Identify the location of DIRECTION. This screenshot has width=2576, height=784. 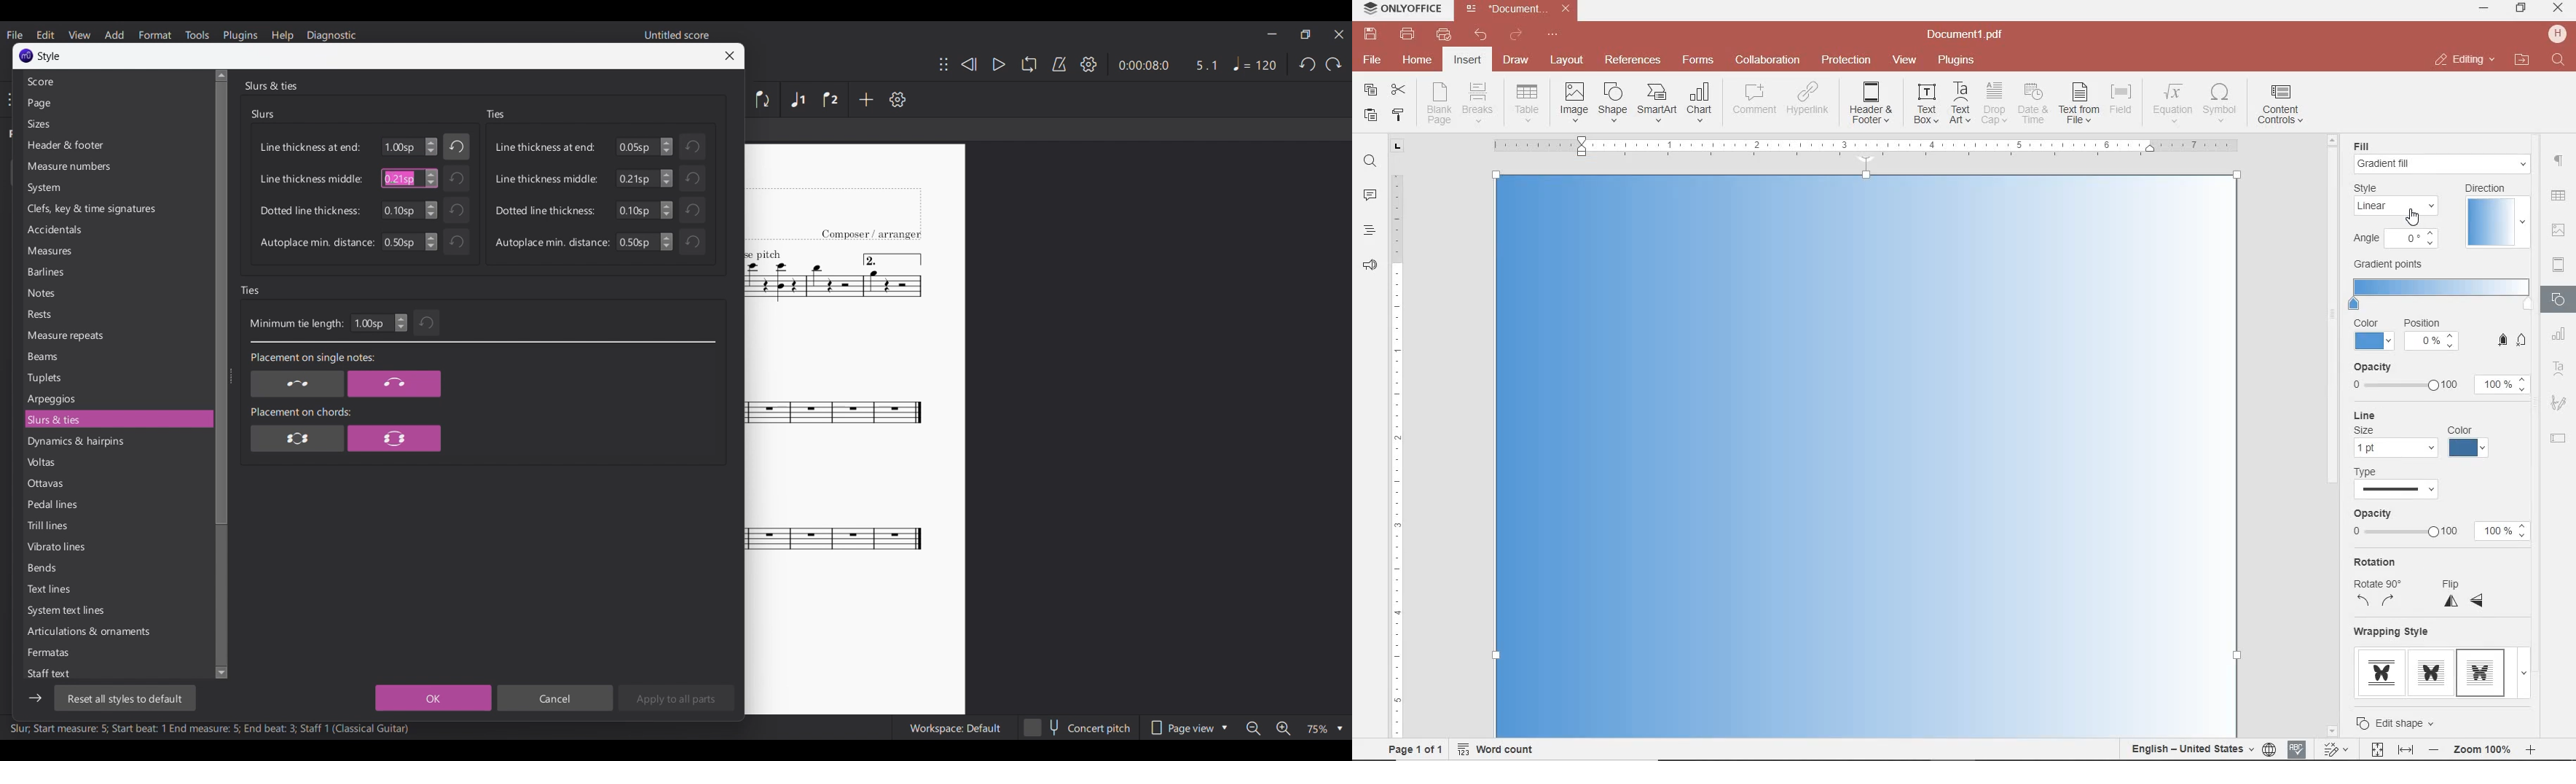
(2495, 214).